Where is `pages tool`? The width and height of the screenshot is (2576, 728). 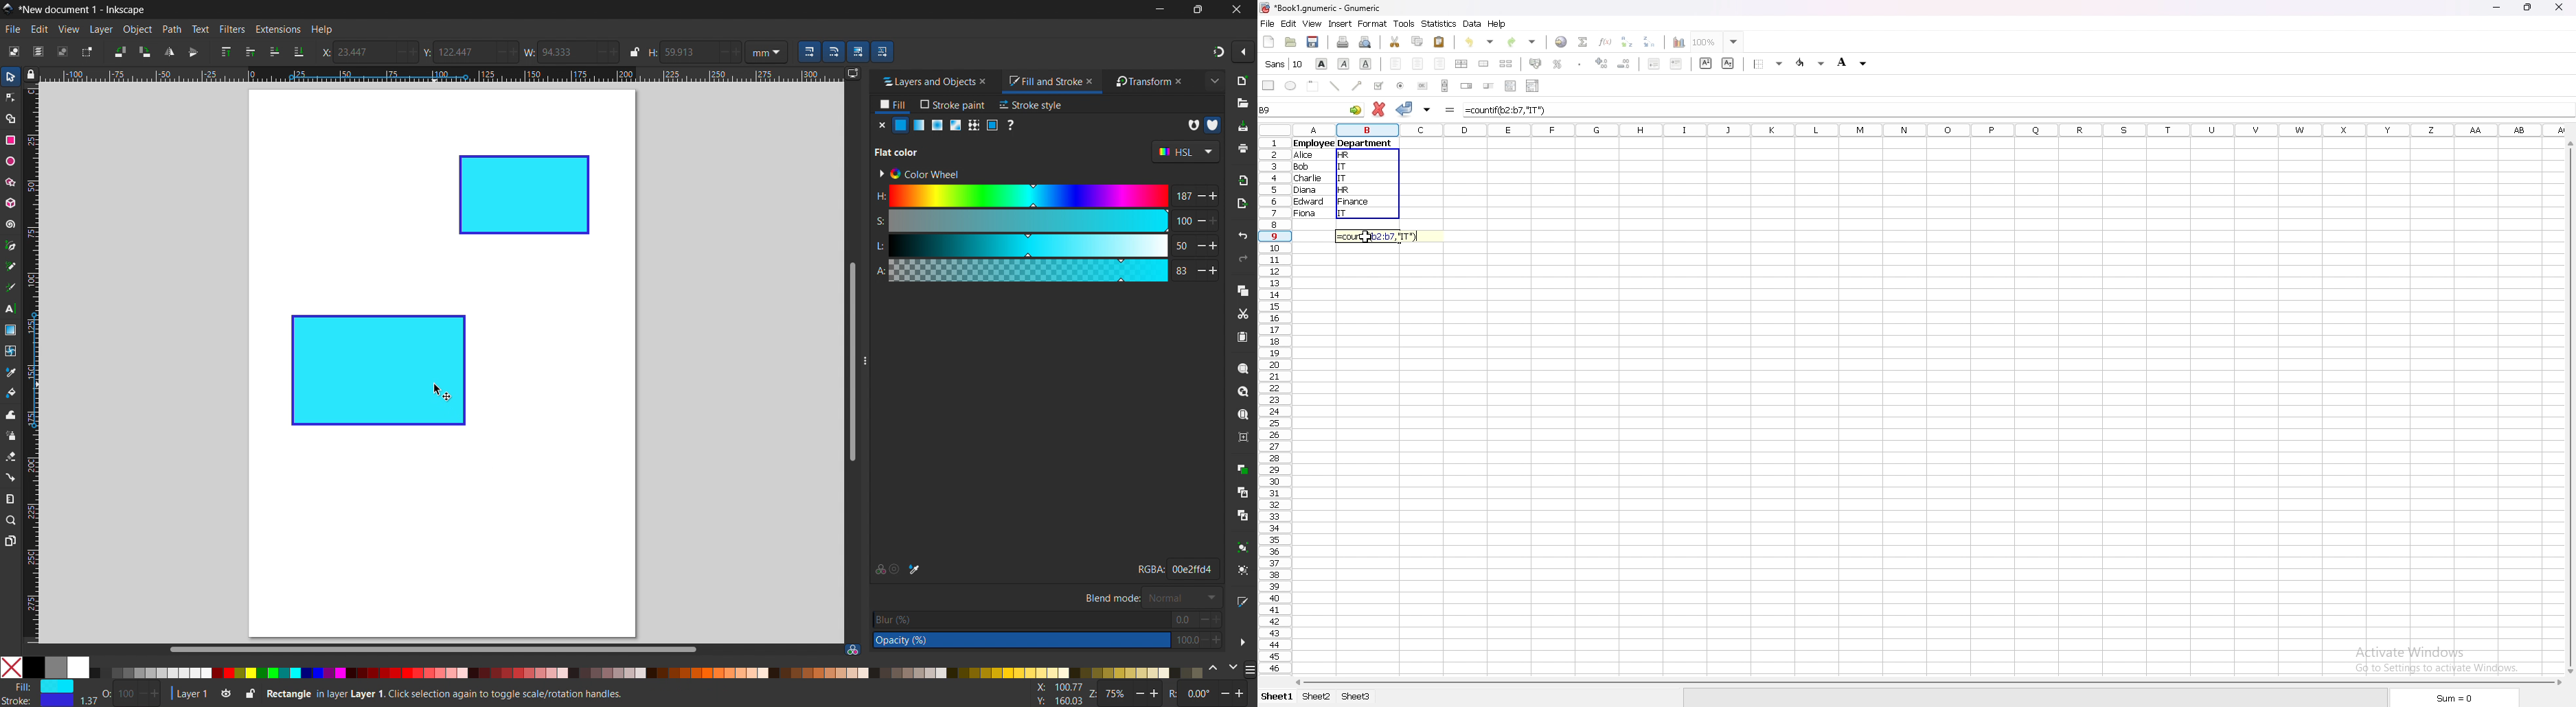 pages tool is located at coordinates (11, 540).